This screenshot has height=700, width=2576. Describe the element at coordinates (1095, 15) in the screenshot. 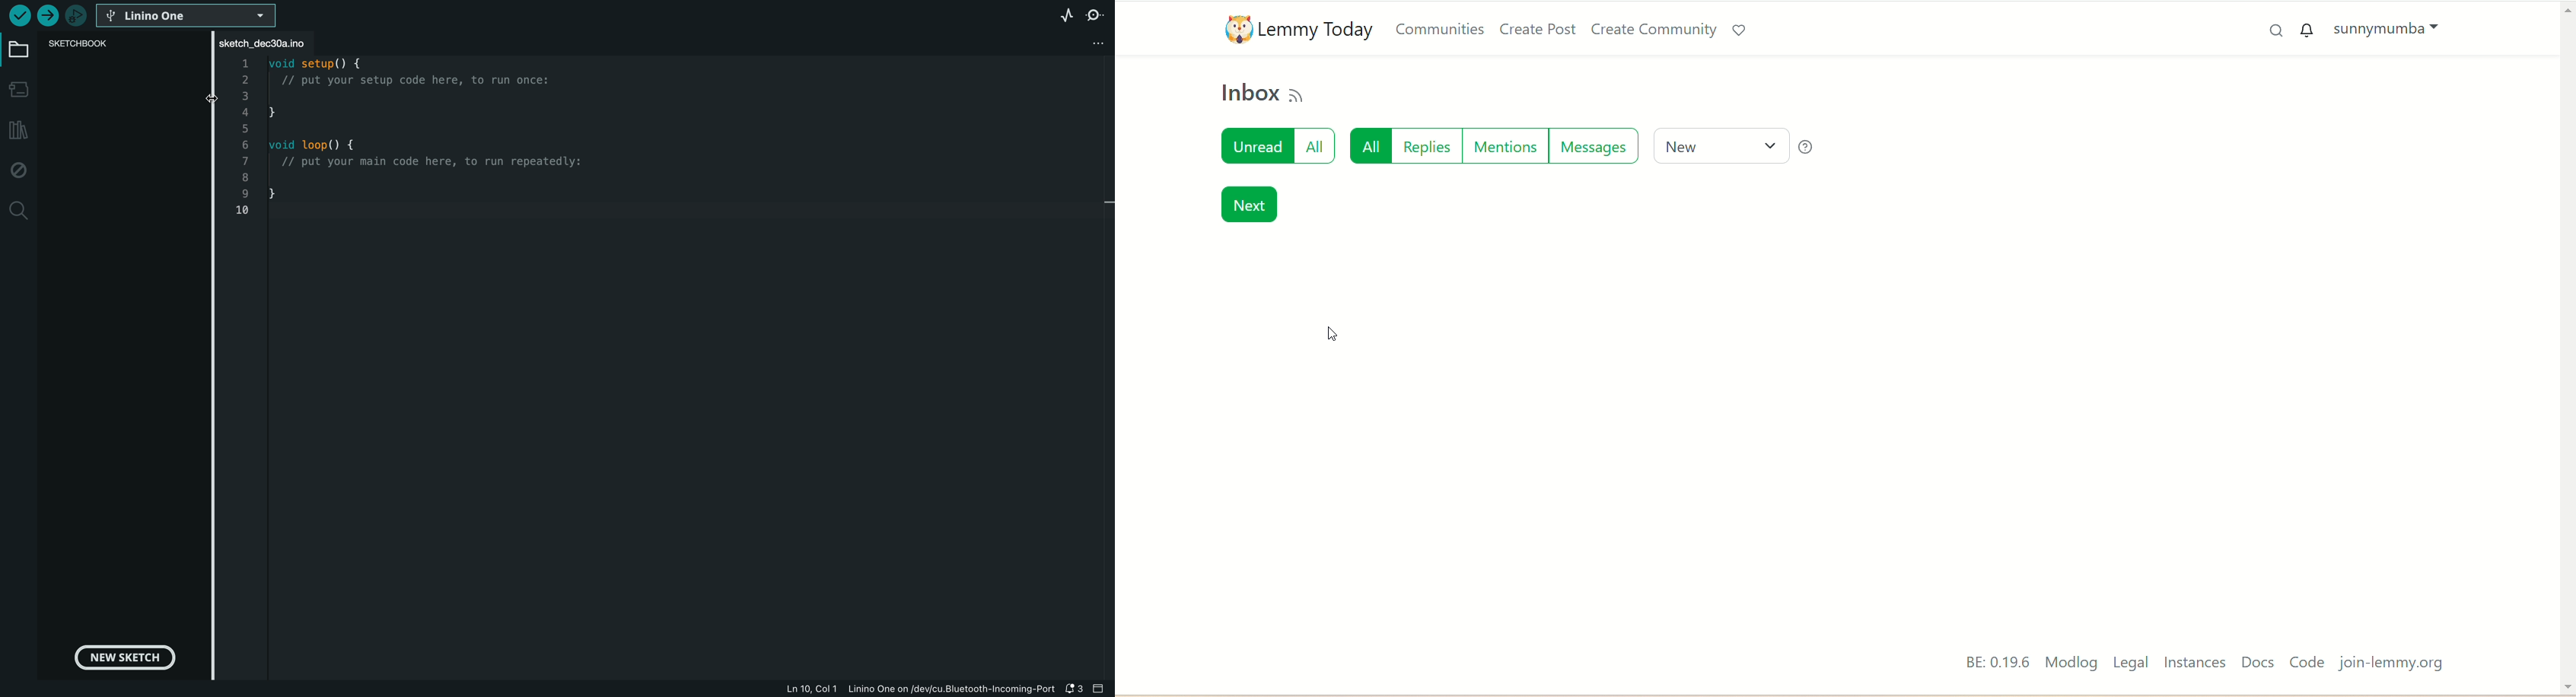

I see `serial monitor` at that location.